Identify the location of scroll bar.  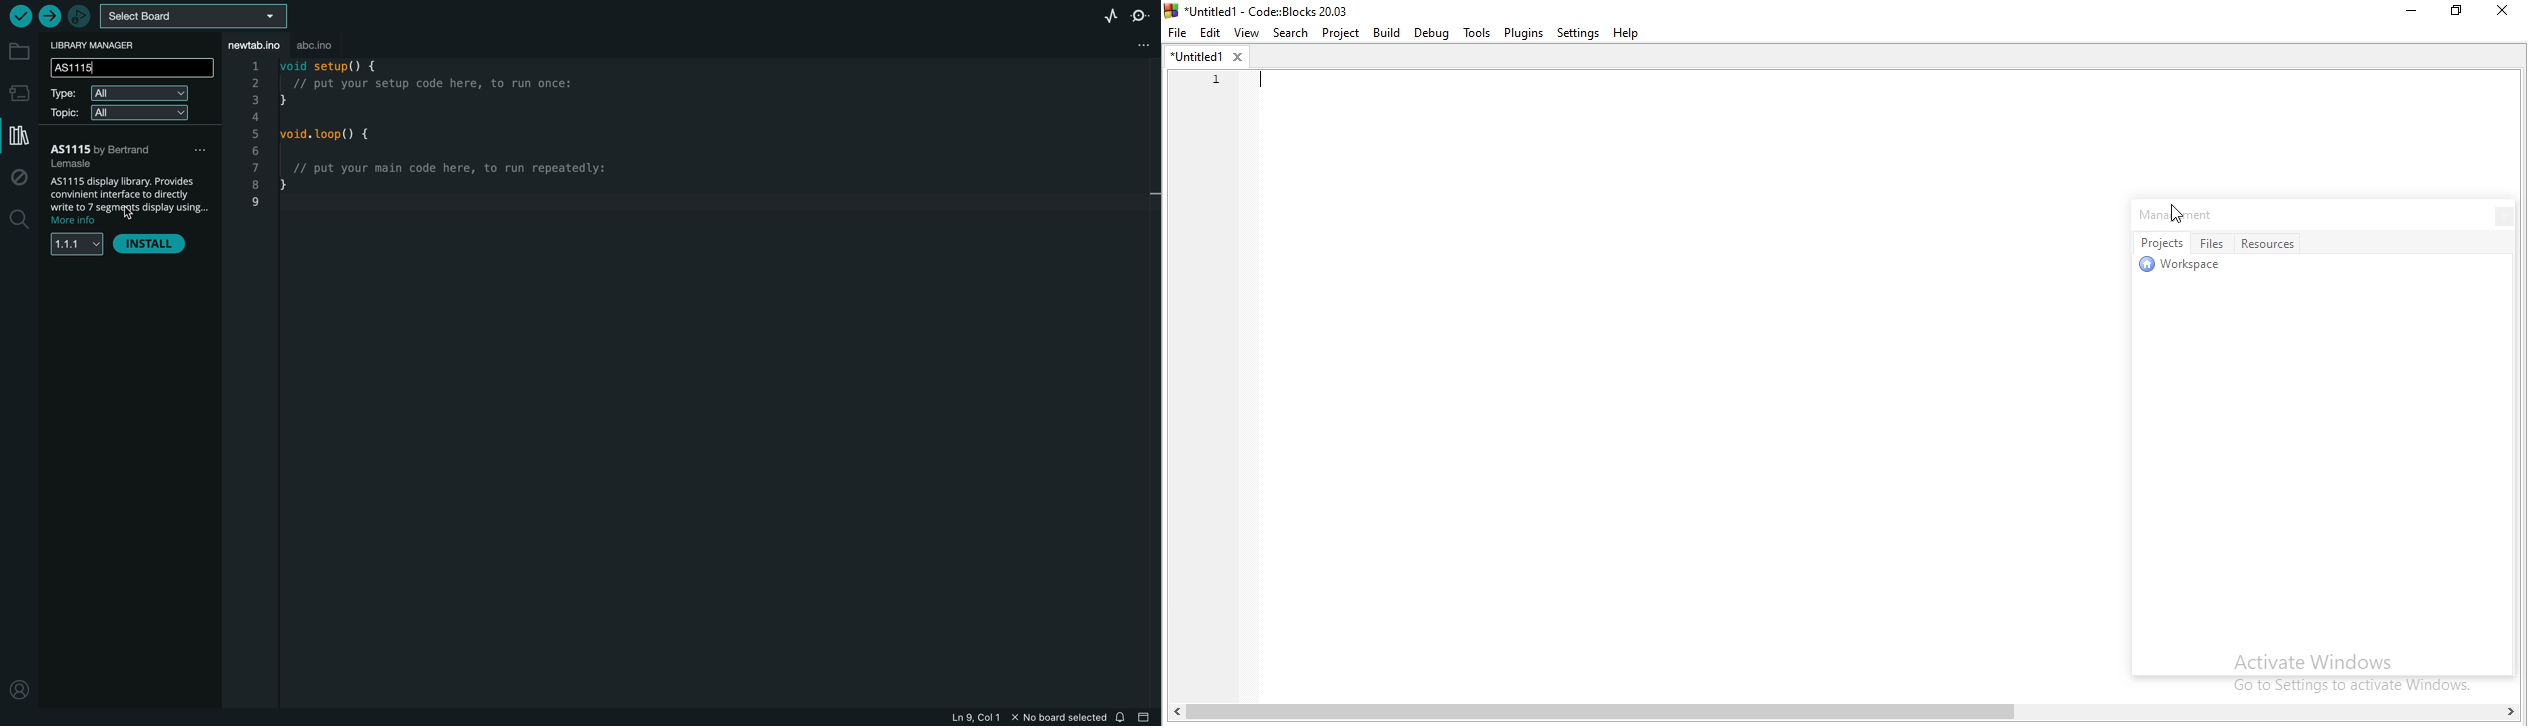
(1849, 714).